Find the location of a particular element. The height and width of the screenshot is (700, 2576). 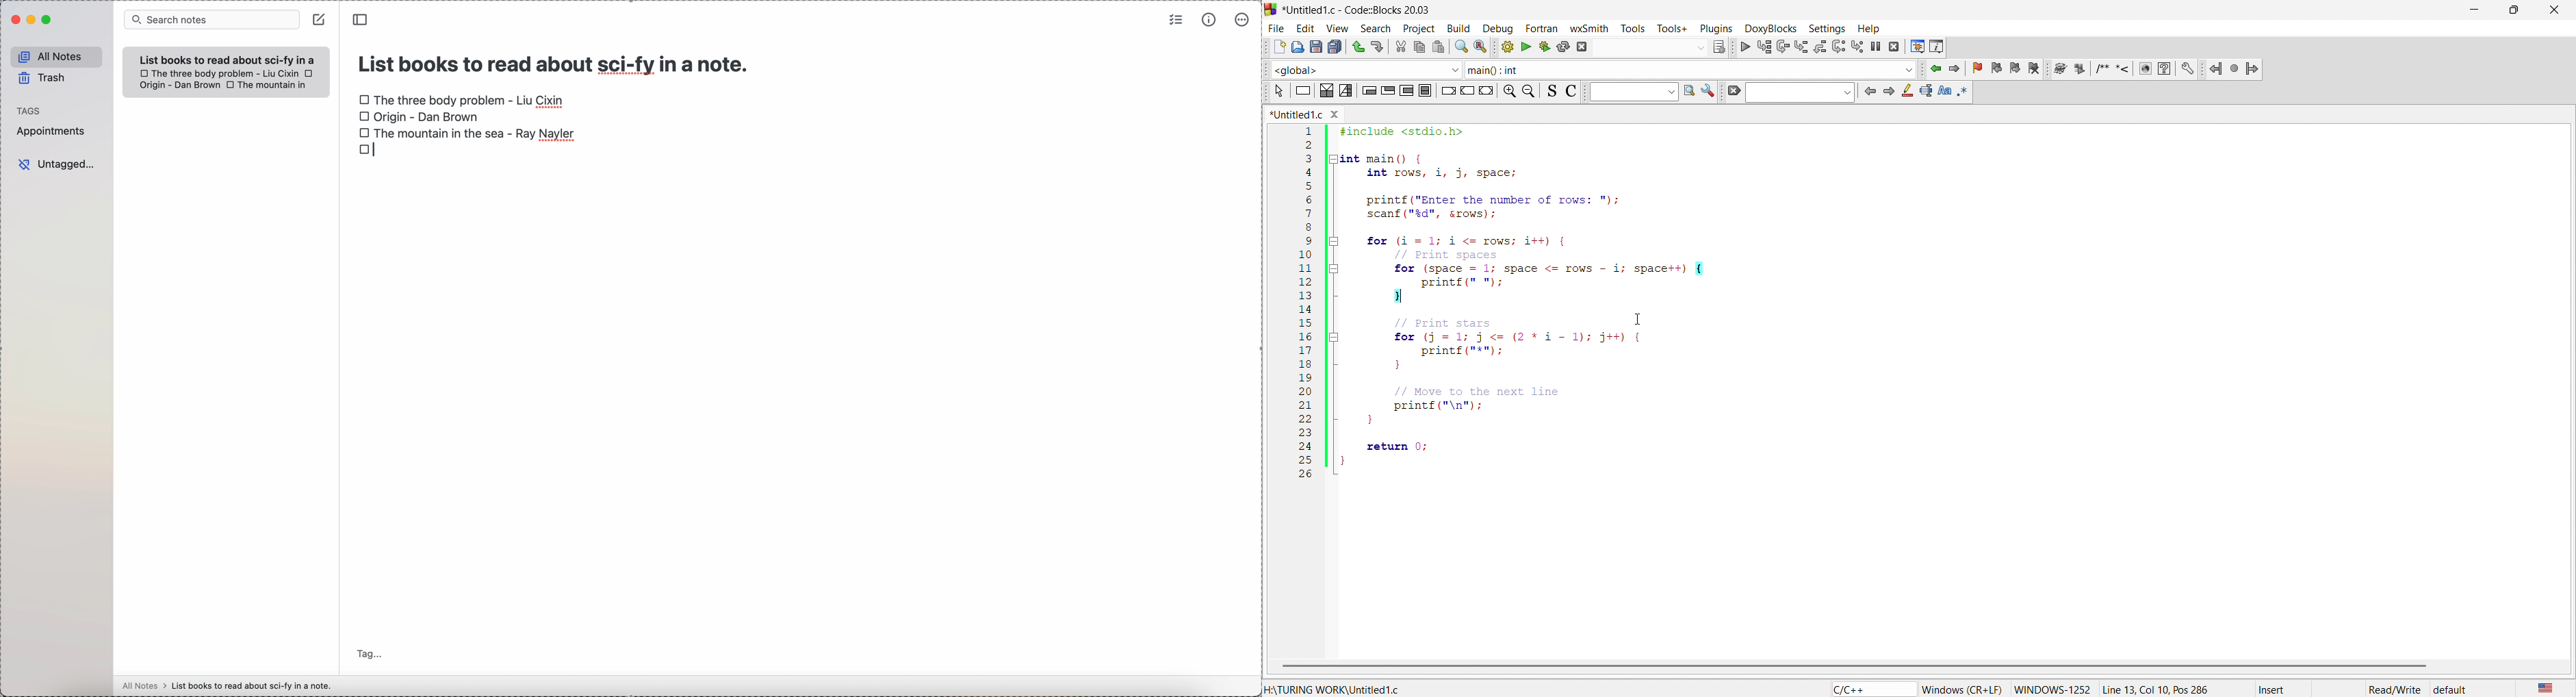

insert line is located at coordinates (2122, 71).